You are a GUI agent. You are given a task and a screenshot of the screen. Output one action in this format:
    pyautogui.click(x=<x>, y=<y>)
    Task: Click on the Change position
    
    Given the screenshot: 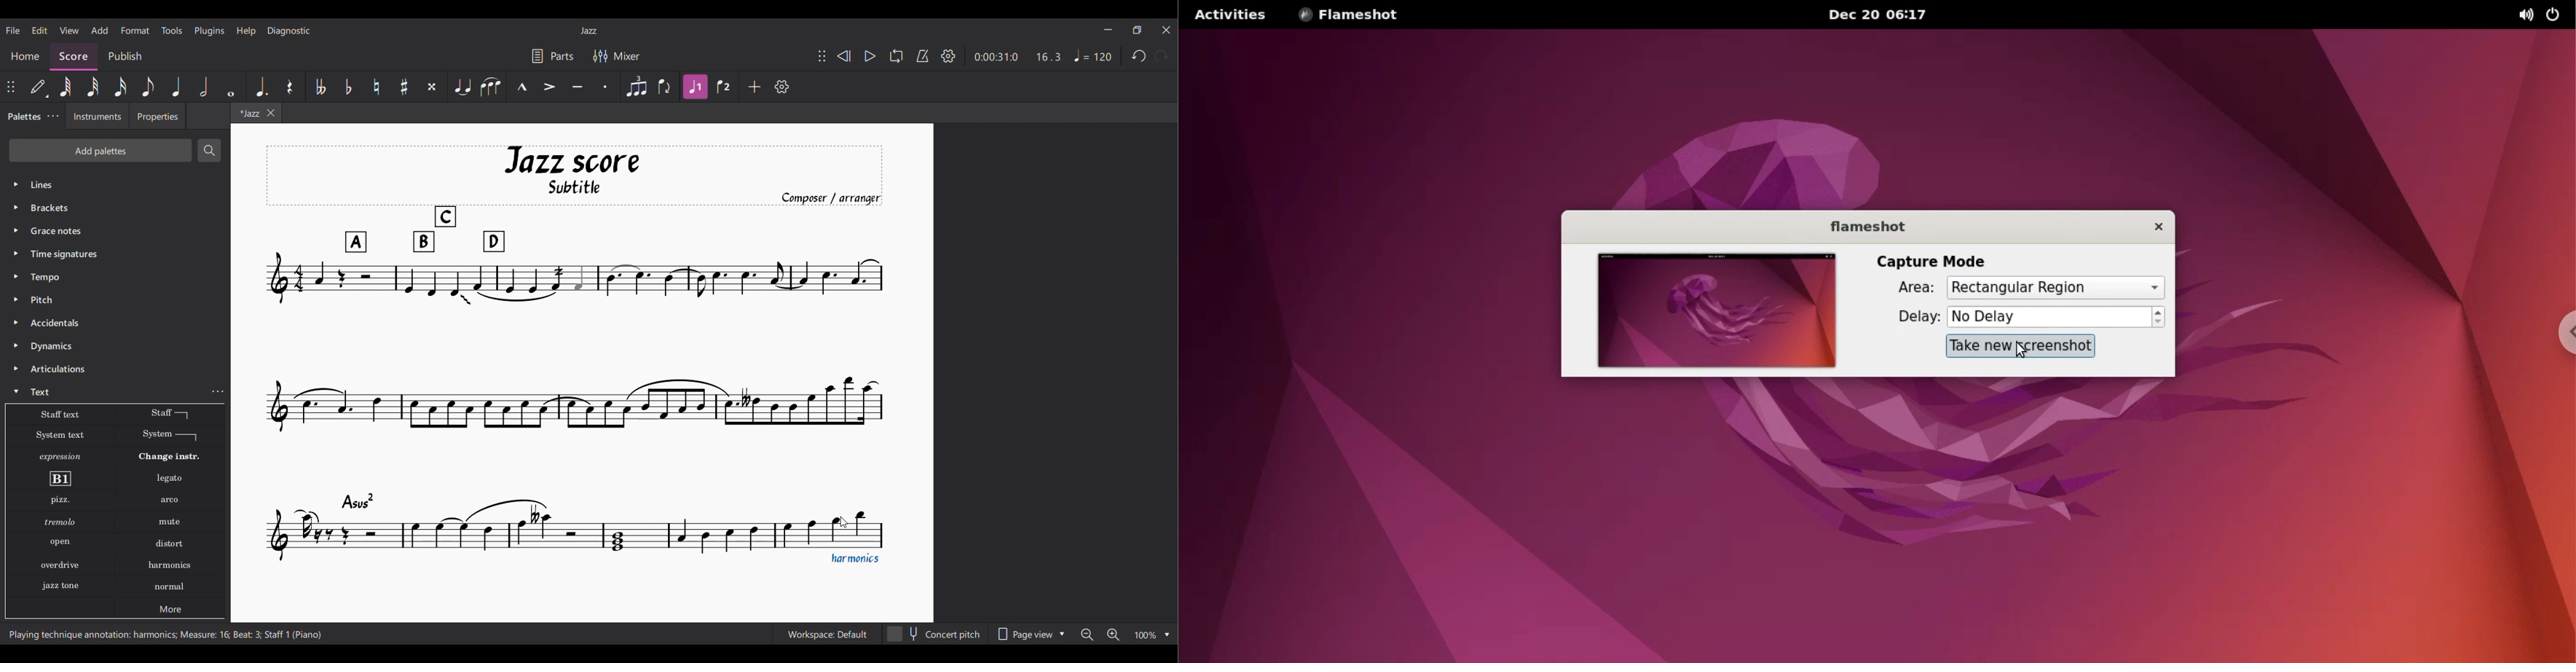 What is the action you would take?
    pyautogui.click(x=10, y=87)
    